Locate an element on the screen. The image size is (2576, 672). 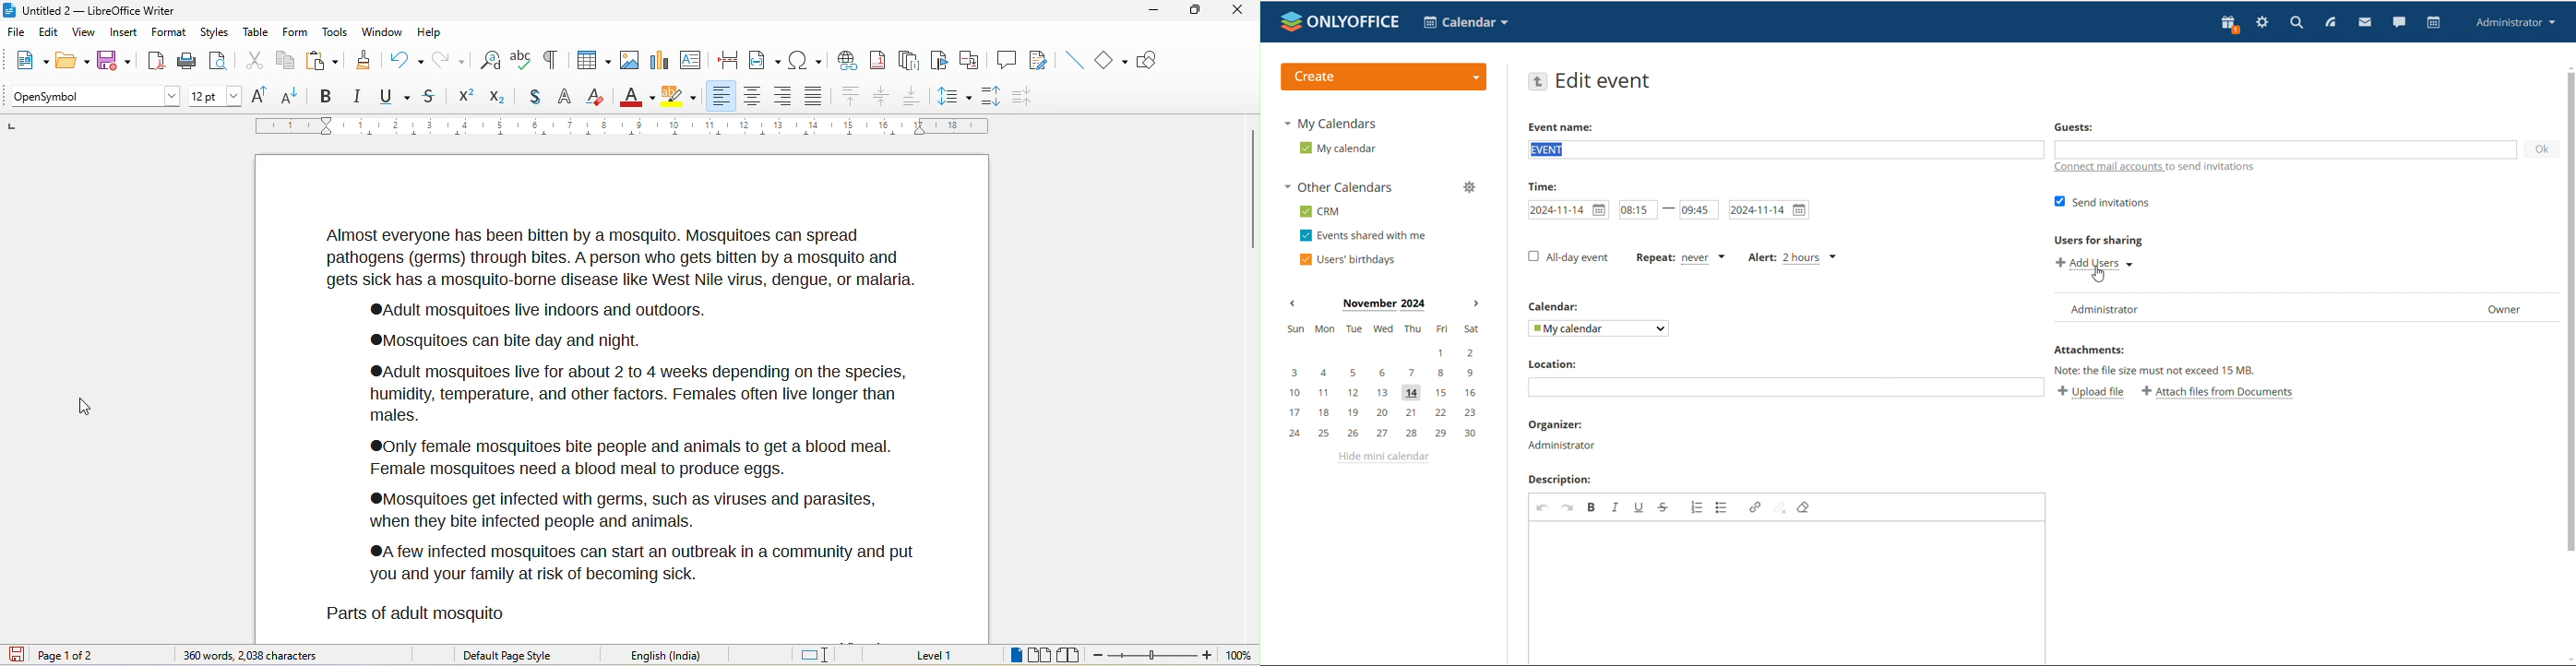
bold is located at coordinates (326, 95).